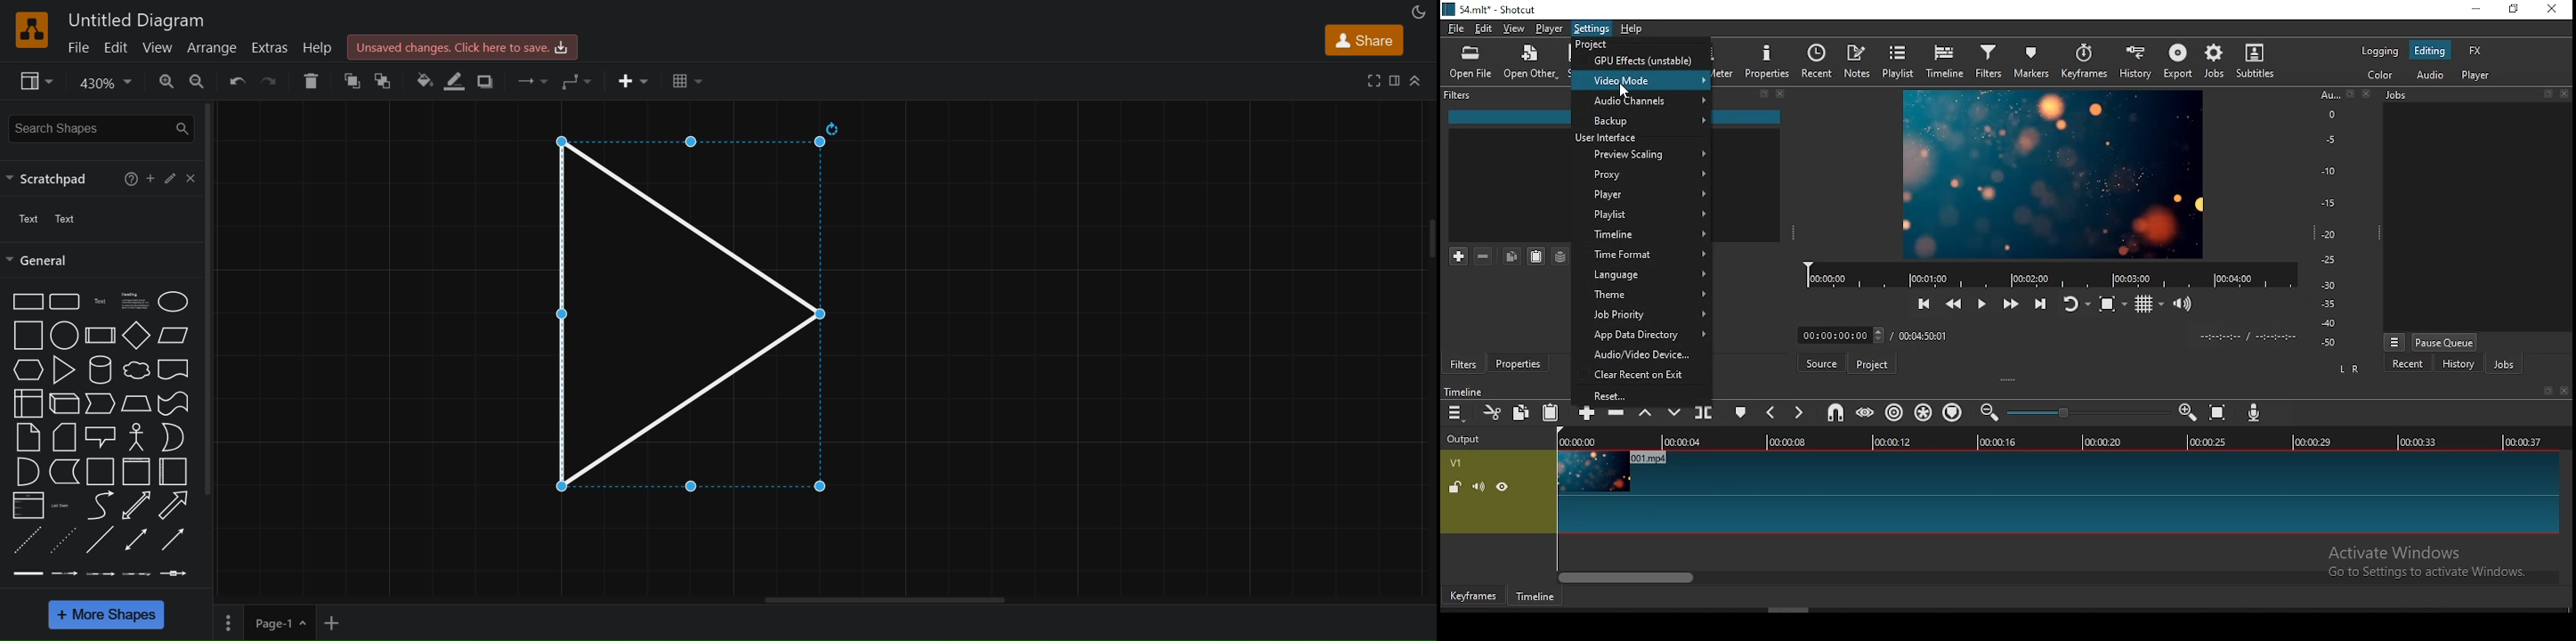 The height and width of the screenshot is (644, 2576). What do you see at coordinates (2329, 343) in the screenshot?
I see `-50` at bounding box center [2329, 343].